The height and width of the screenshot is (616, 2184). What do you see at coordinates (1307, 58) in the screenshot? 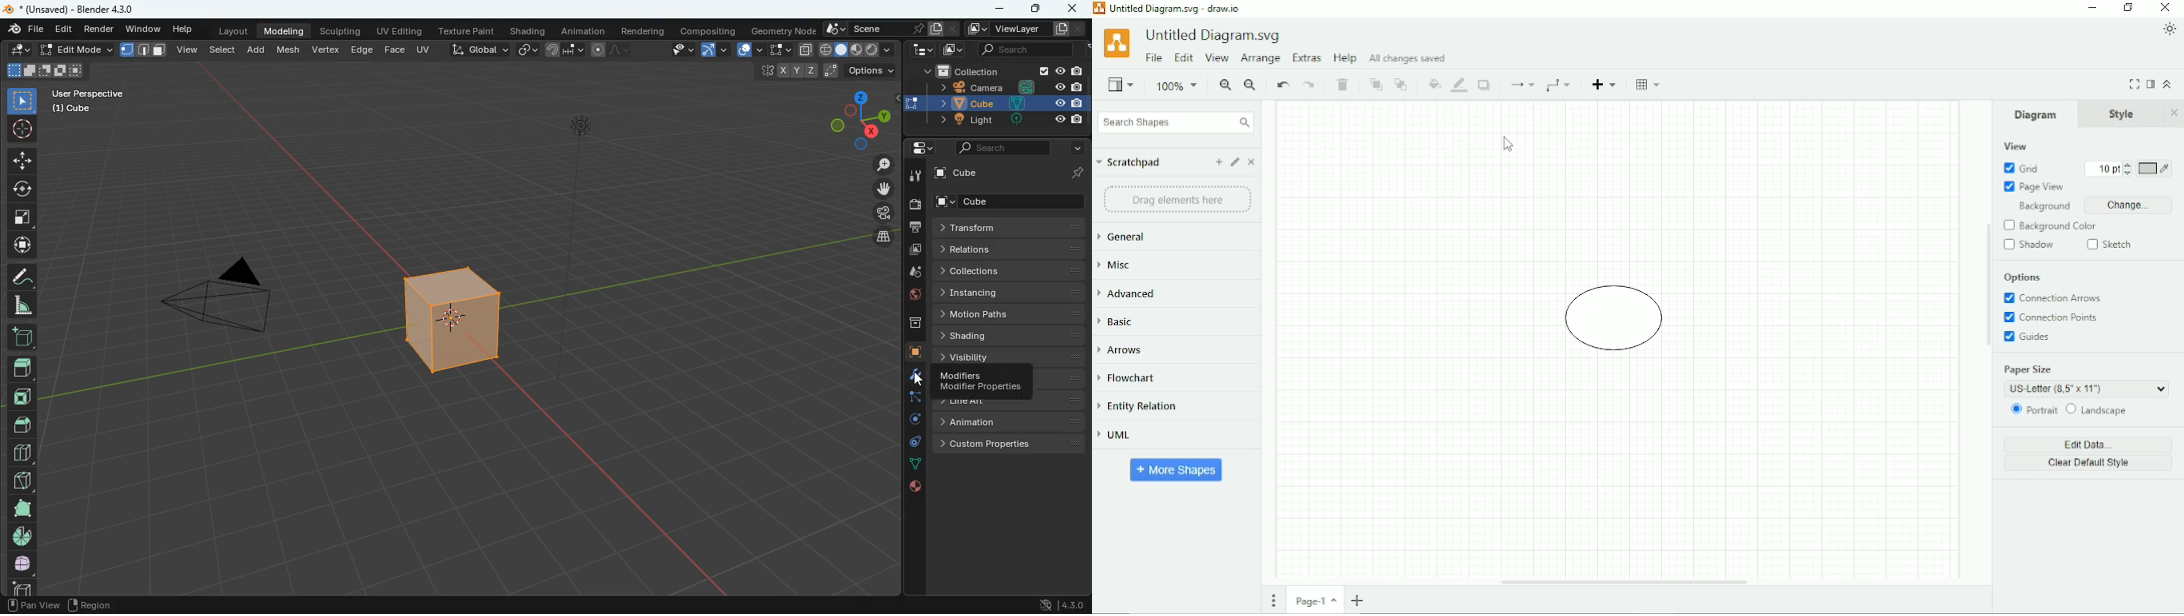
I see `Extras` at bounding box center [1307, 58].